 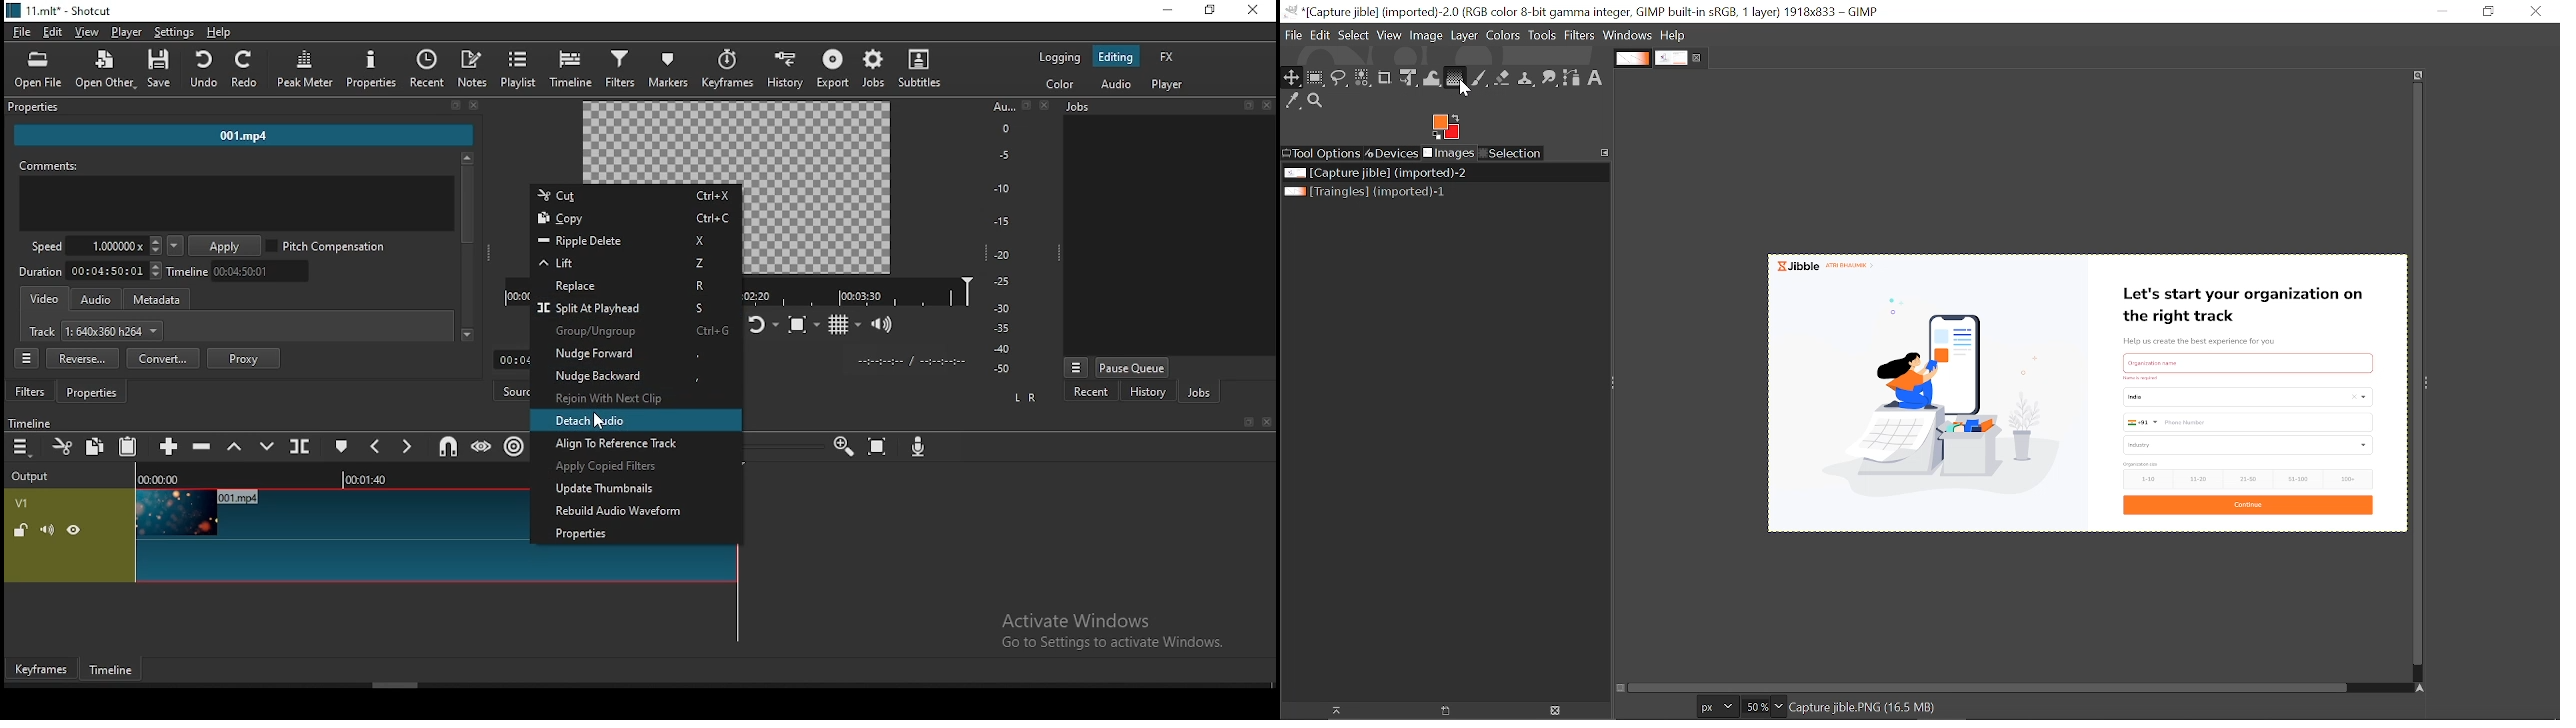 What do you see at coordinates (380, 447) in the screenshot?
I see `previous marker` at bounding box center [380, 447].